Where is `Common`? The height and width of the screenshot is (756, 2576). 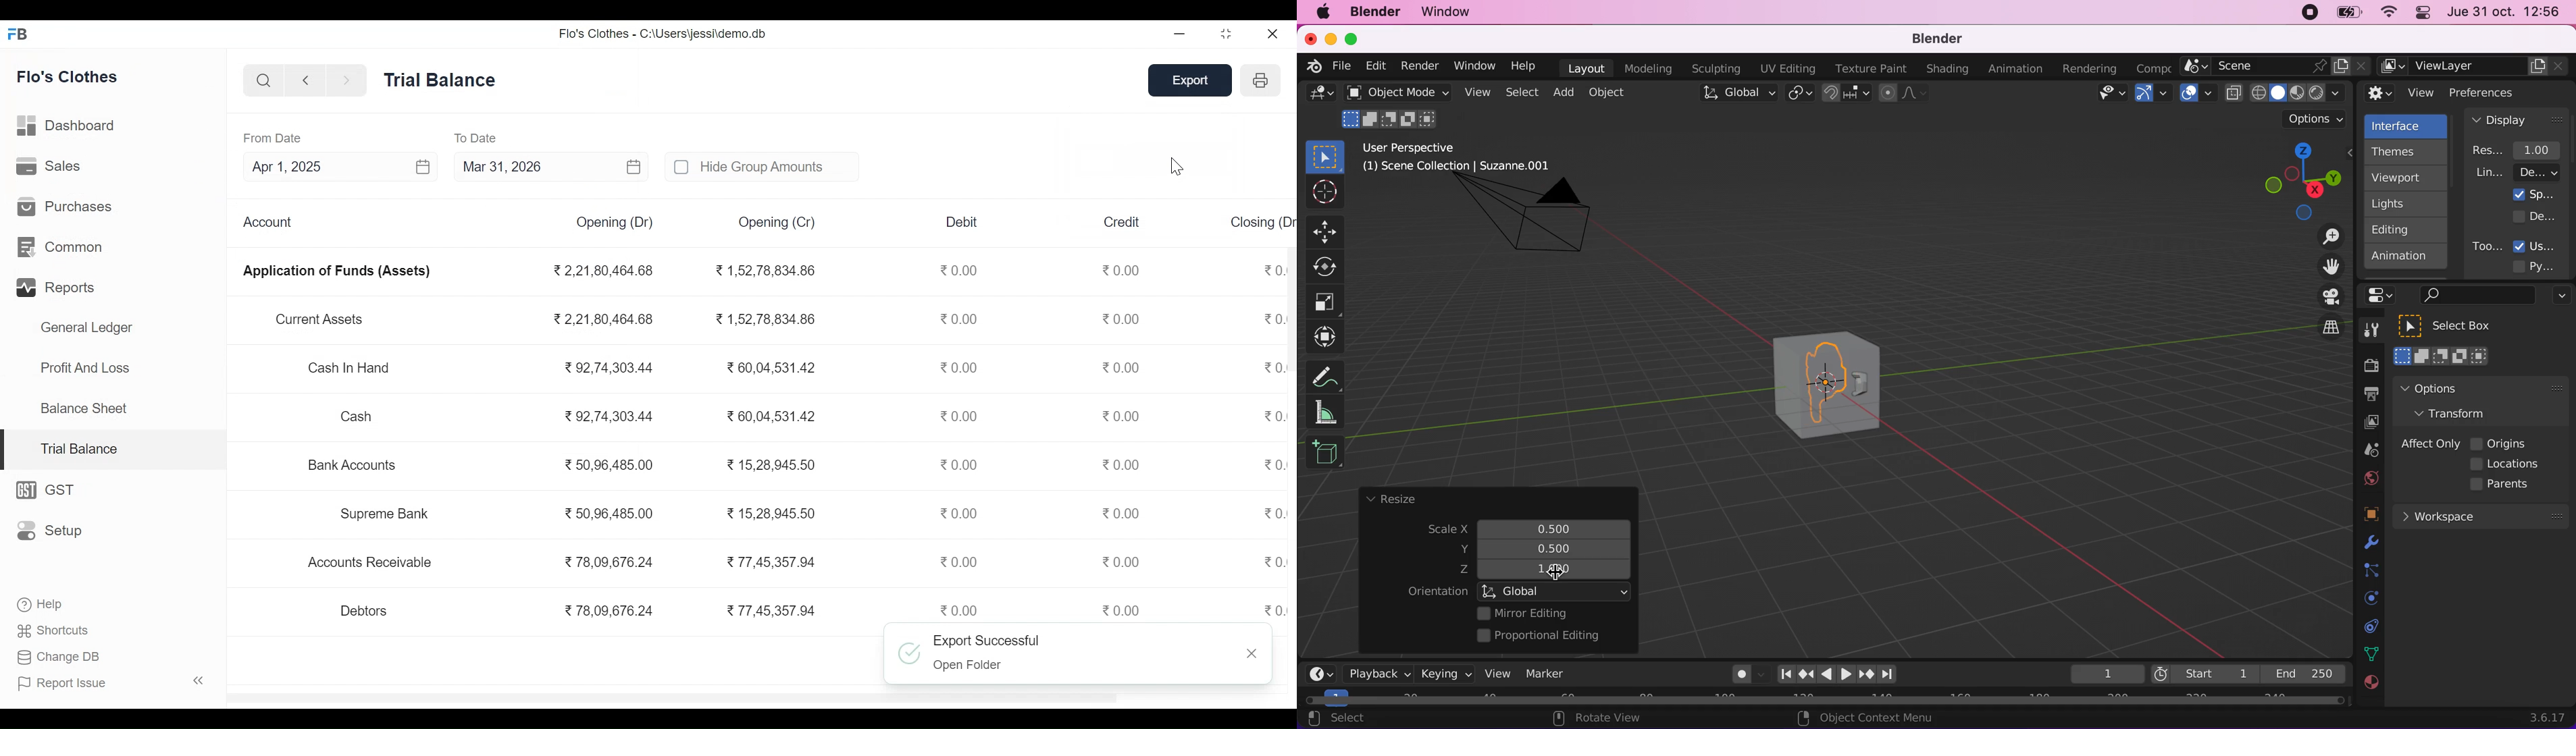 Common is located at coordinates (62, 246).